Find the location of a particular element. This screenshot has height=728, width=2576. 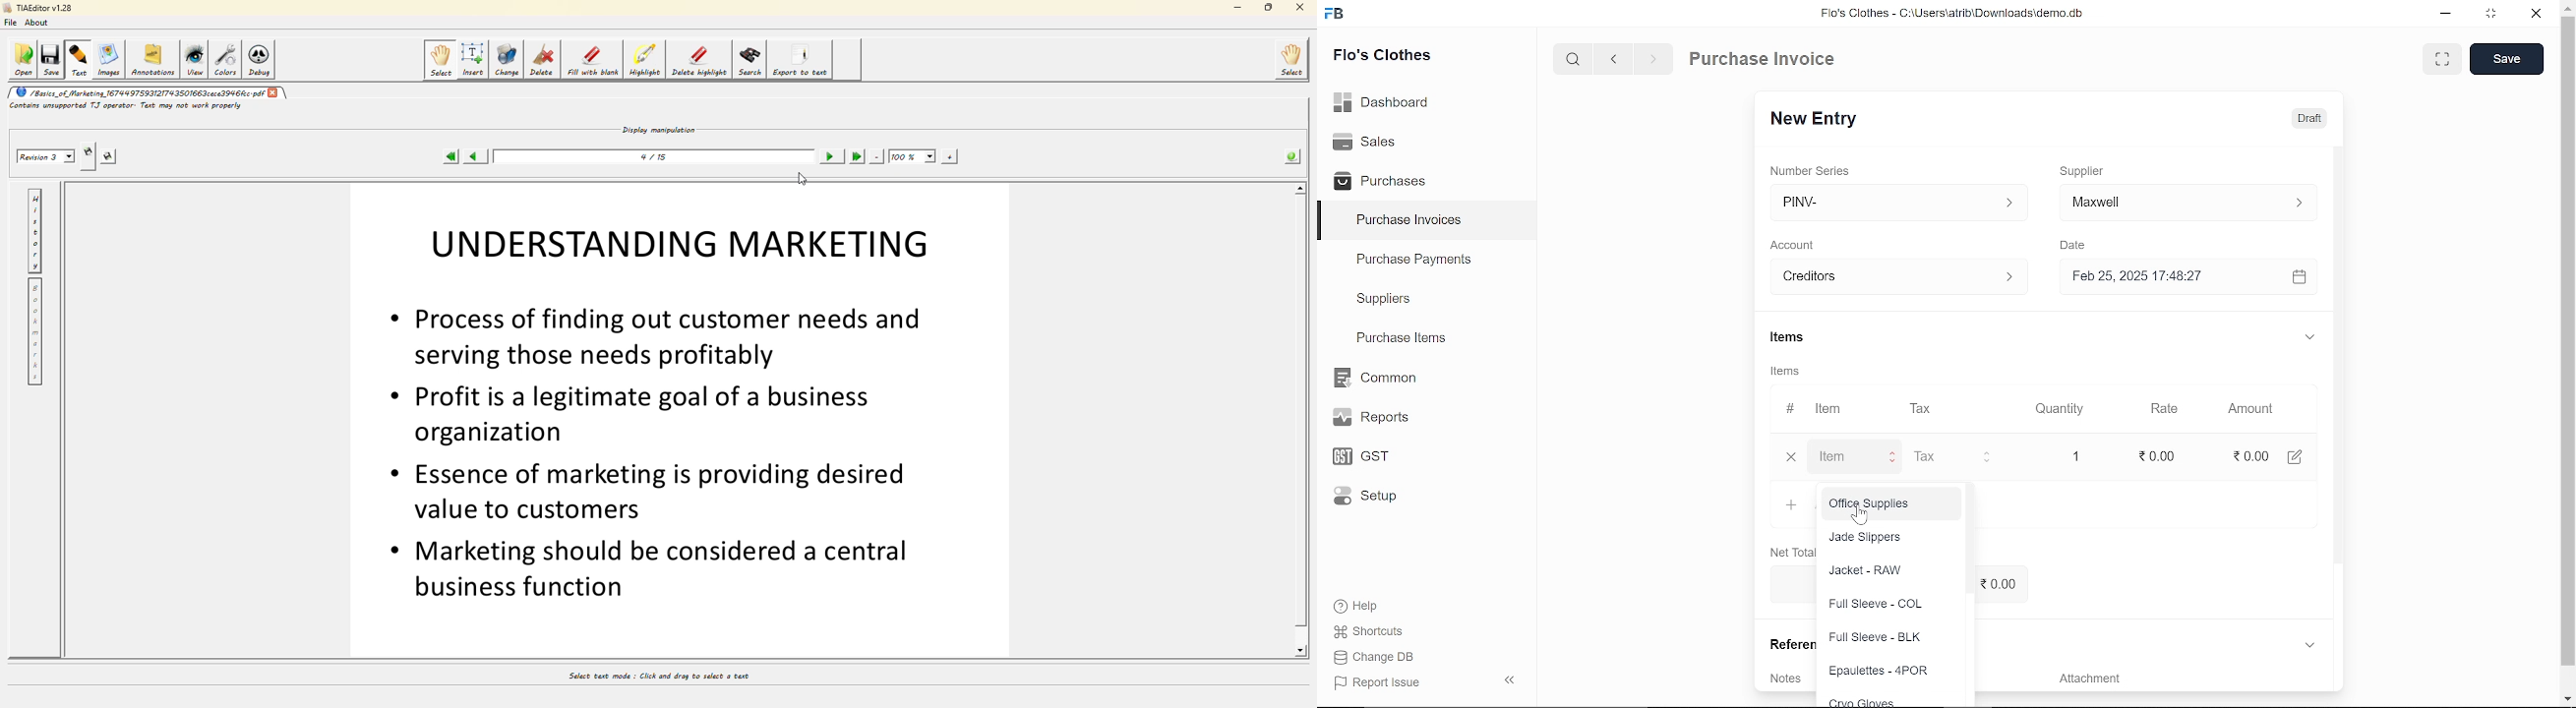

cursor is located at coordinates (1863, 517).